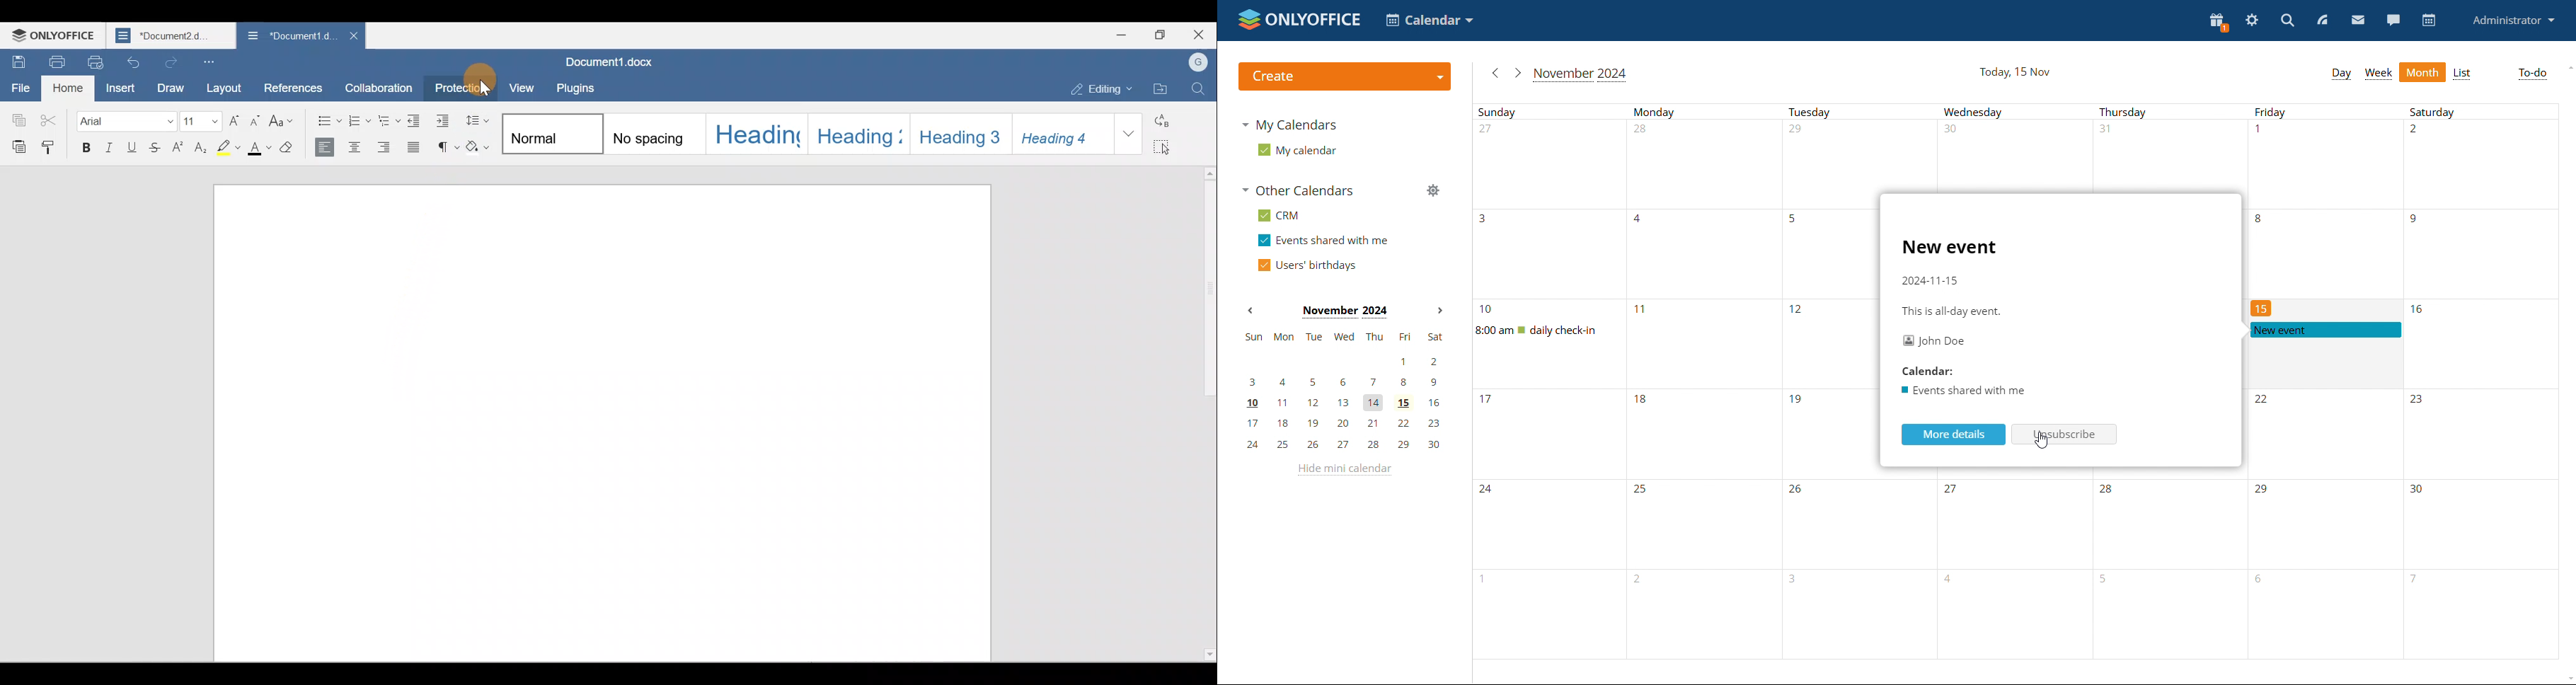 The height and width of the screenshot is (700, 2576). Describe the element at coordinates (56, 62) in the screenshot. I see `Print file` at that location.